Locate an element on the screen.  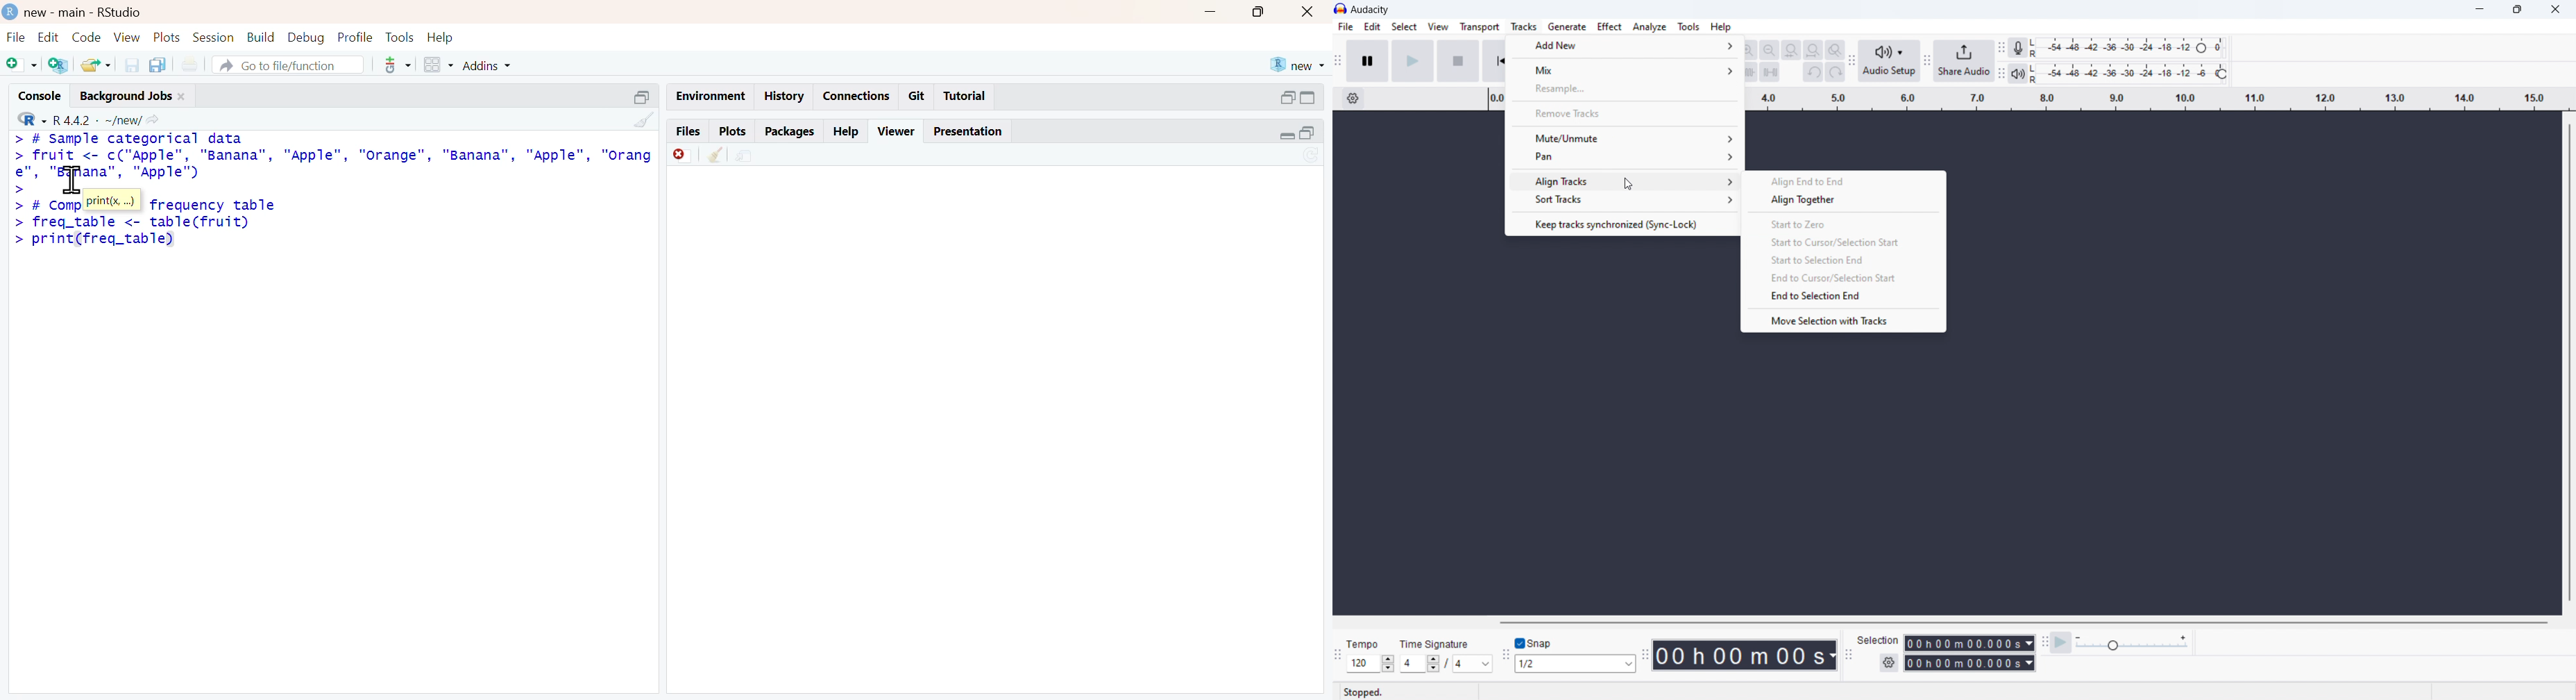
analyze is located at coordinates (1650, 27).